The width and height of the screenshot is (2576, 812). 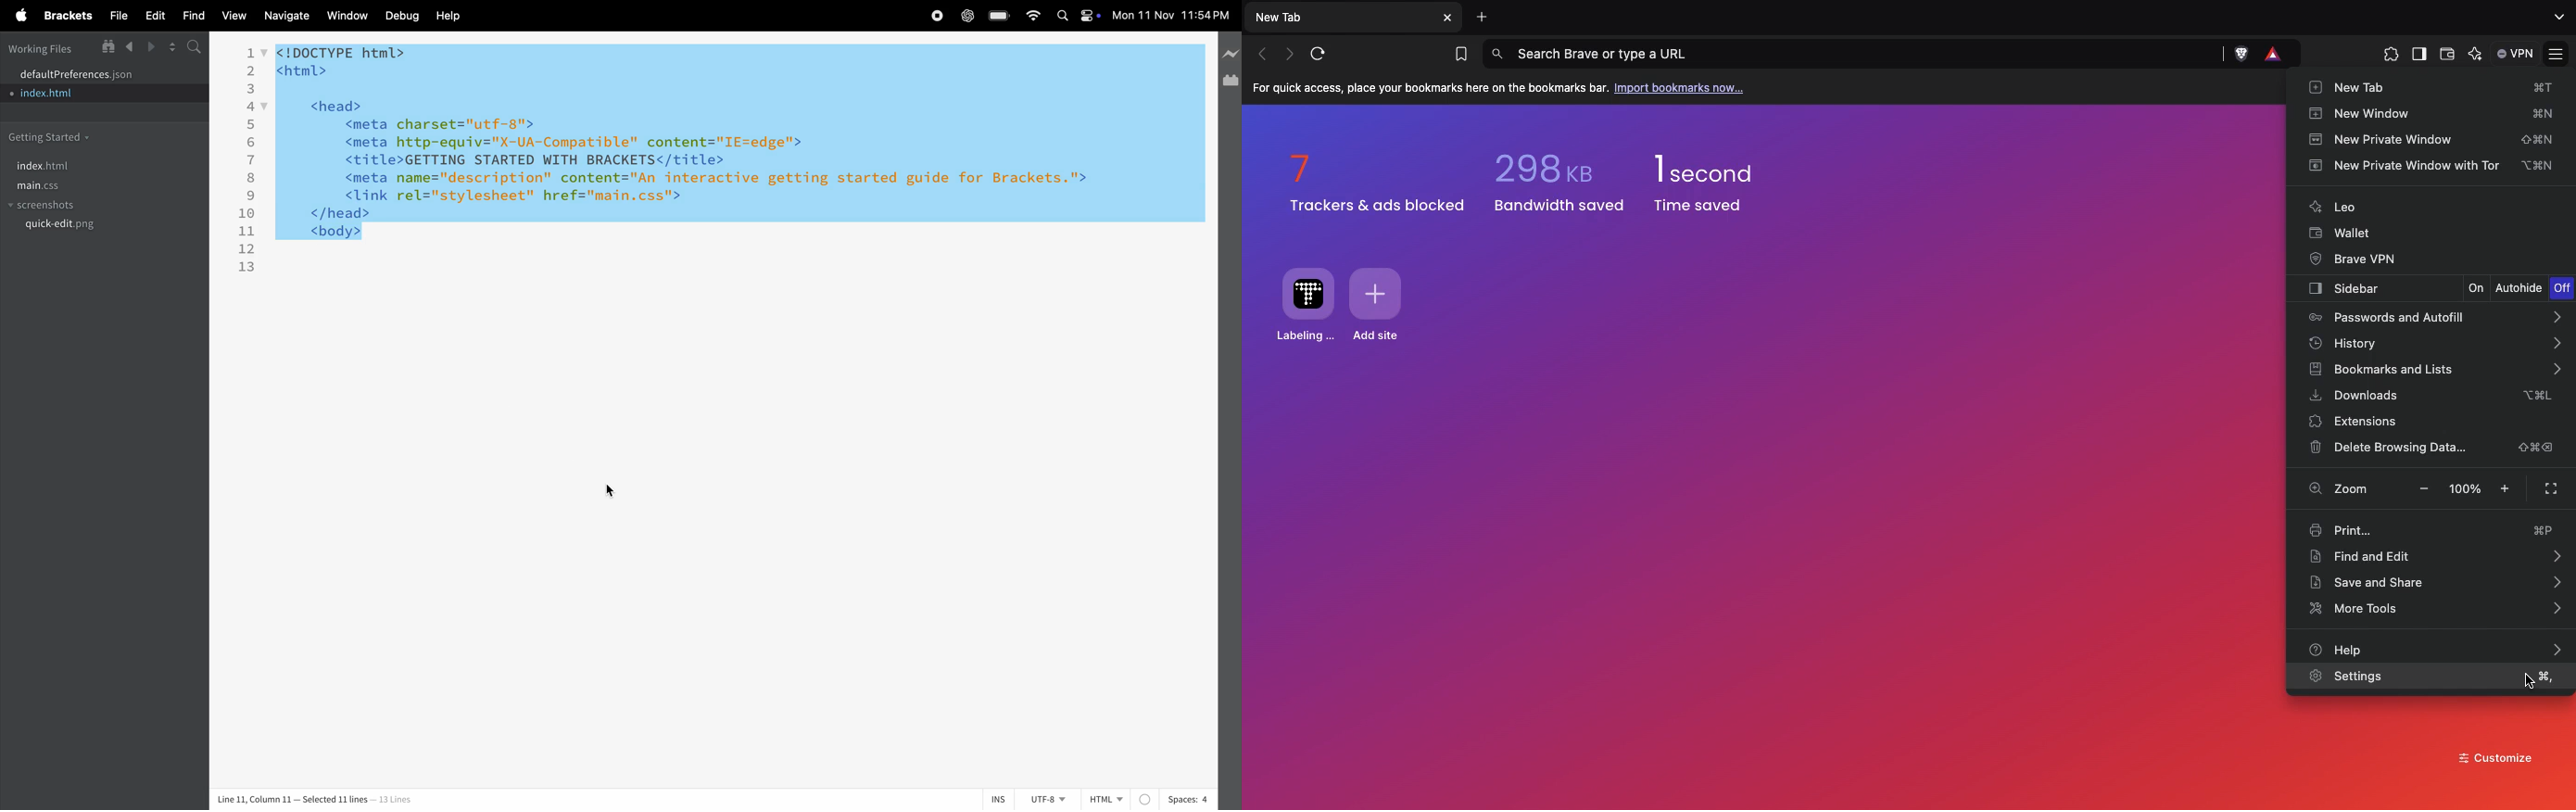 What do you see at coordinates (1035, 16) in the screenshot?
I see `wifi` at bounding box center [1035, 16].